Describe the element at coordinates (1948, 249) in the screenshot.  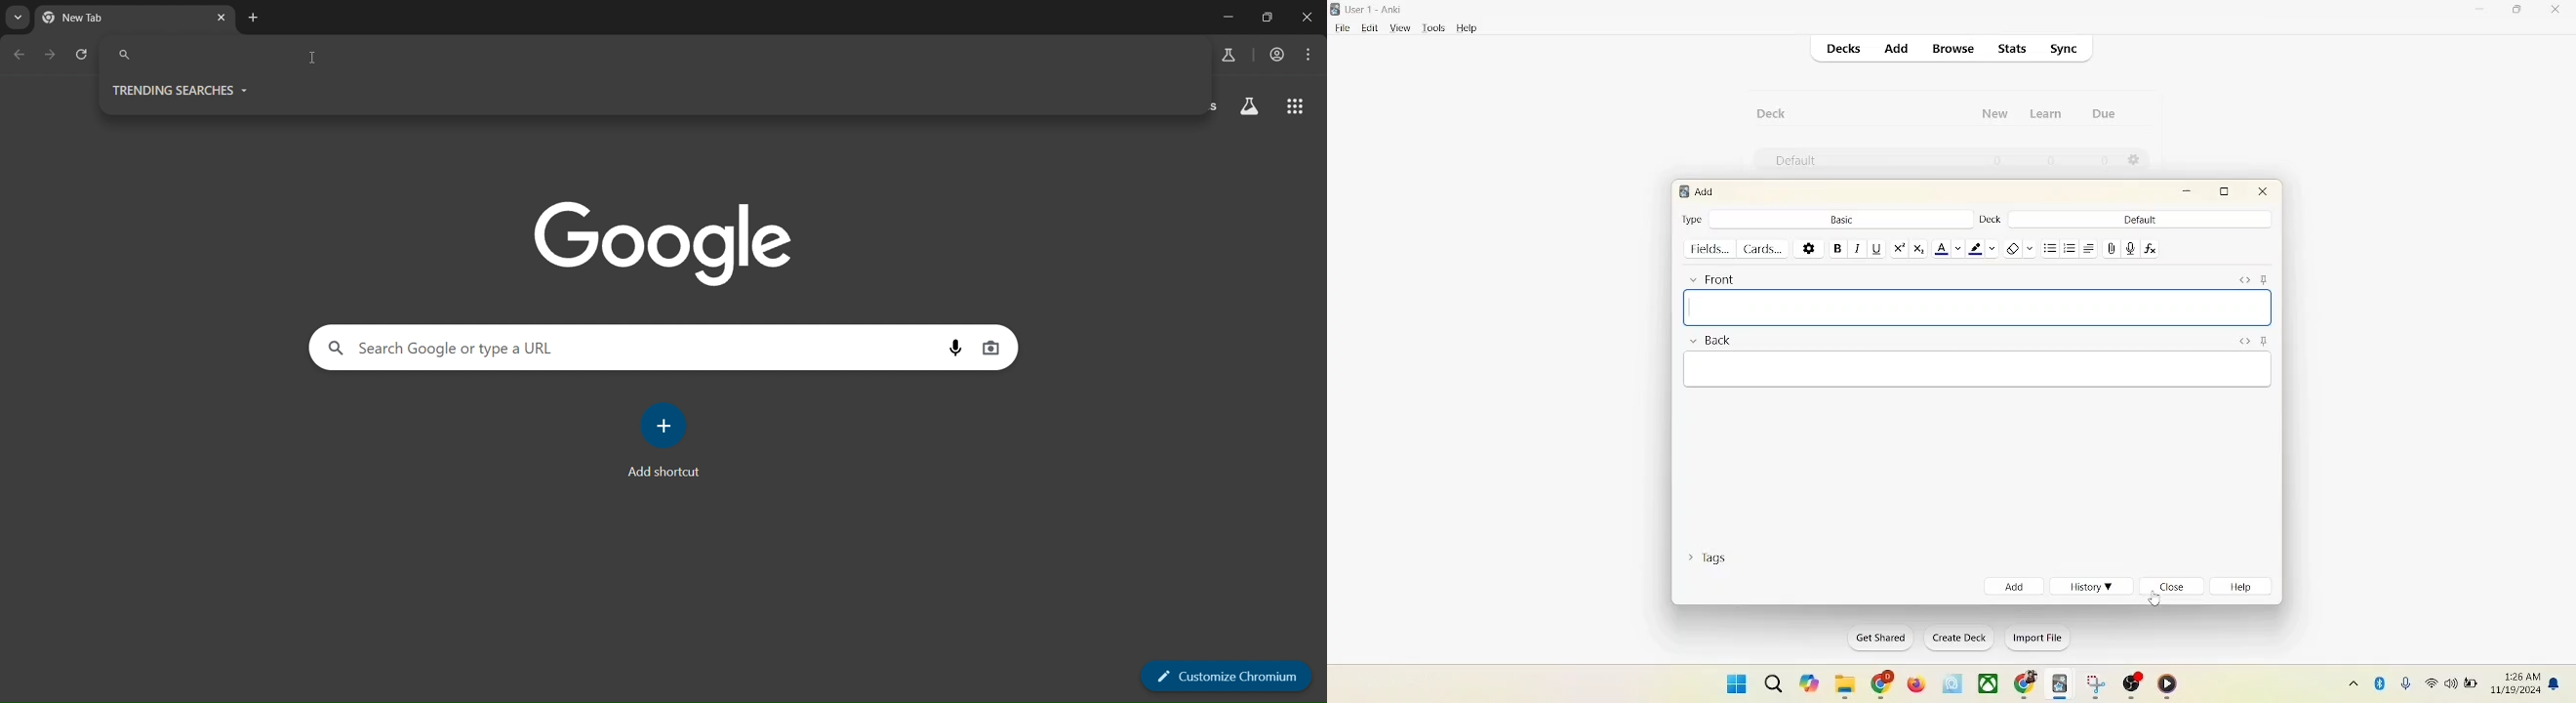
I see `text color` at that location.